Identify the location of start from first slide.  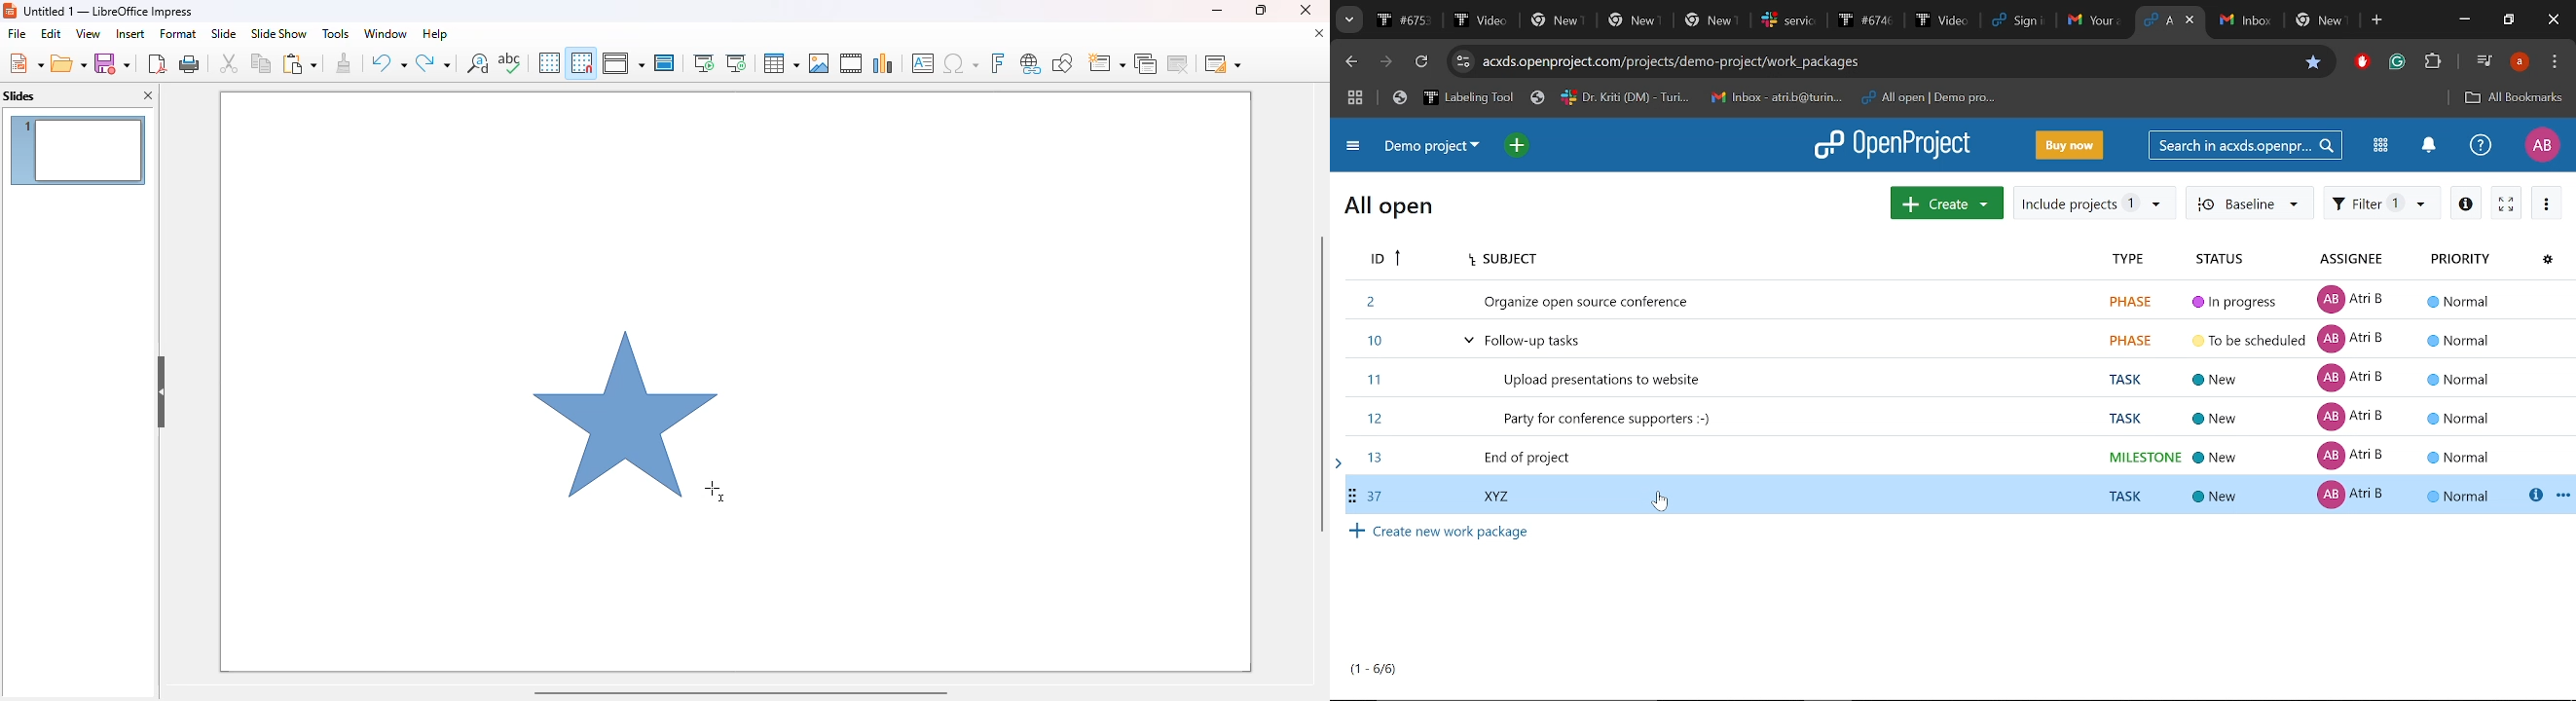
(703, 63).